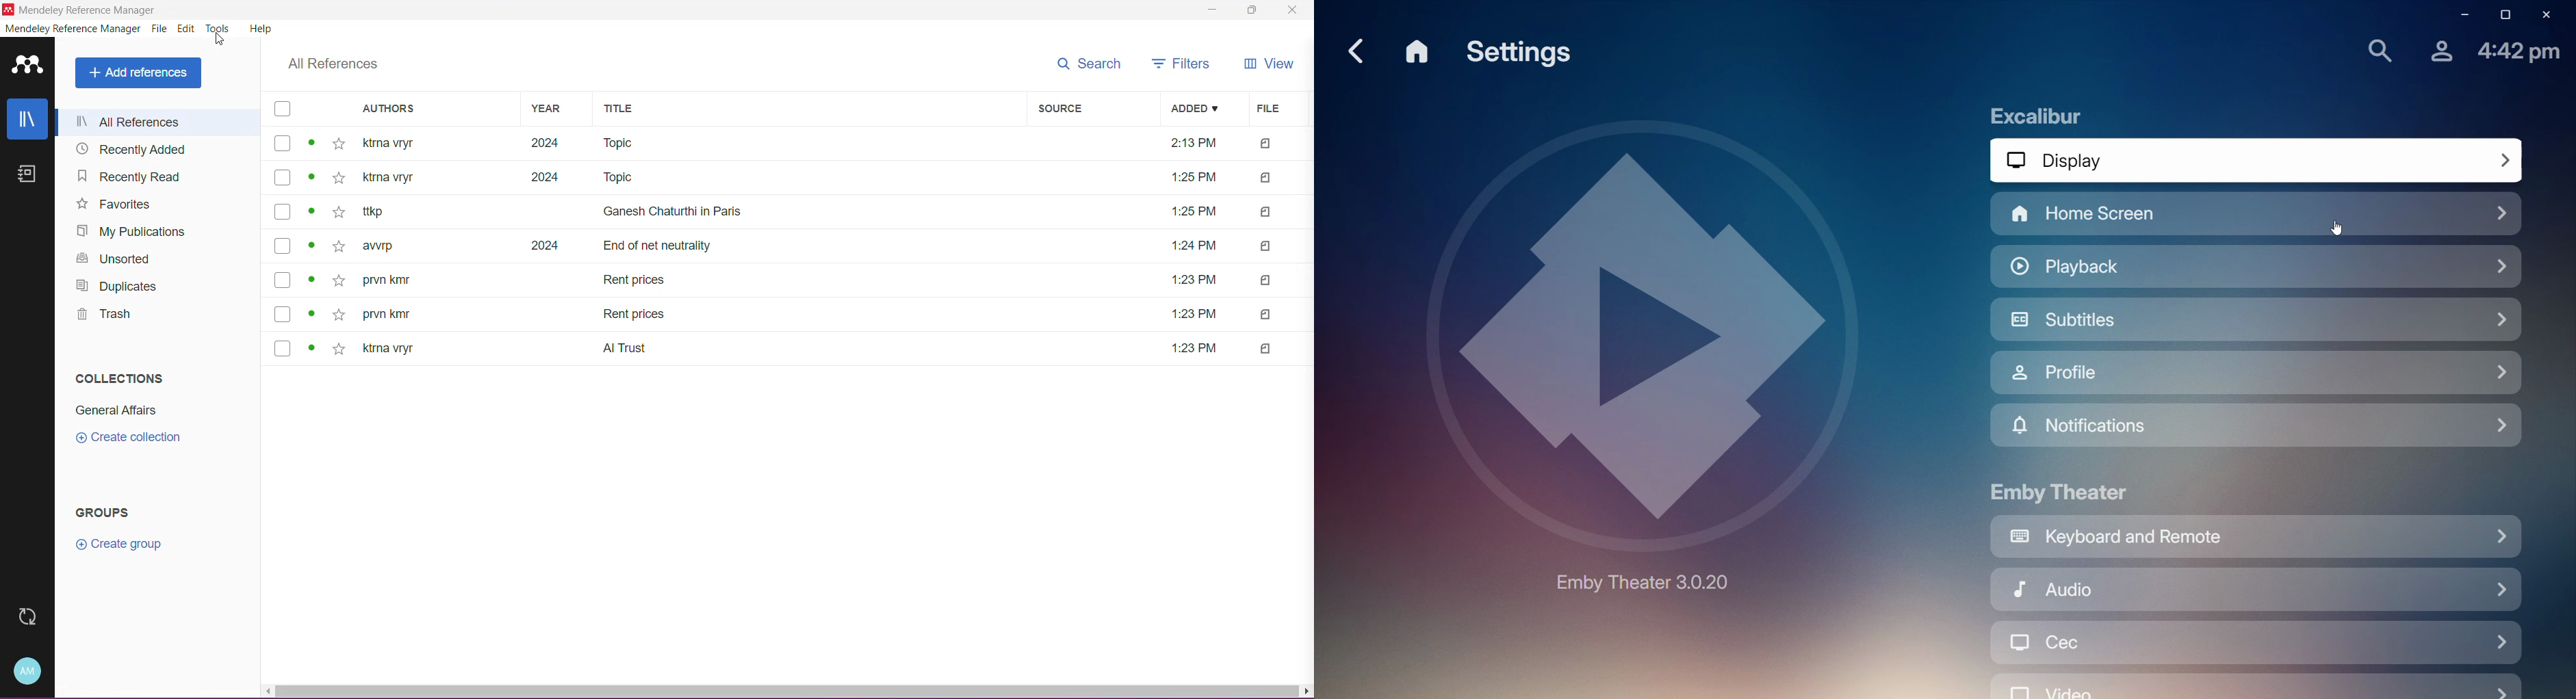 This screenshot has height=700, width=2576. What do you see at coordinates (1294, 12) in the screenshot?
I see `Close` at bounding box center [1294, 12].